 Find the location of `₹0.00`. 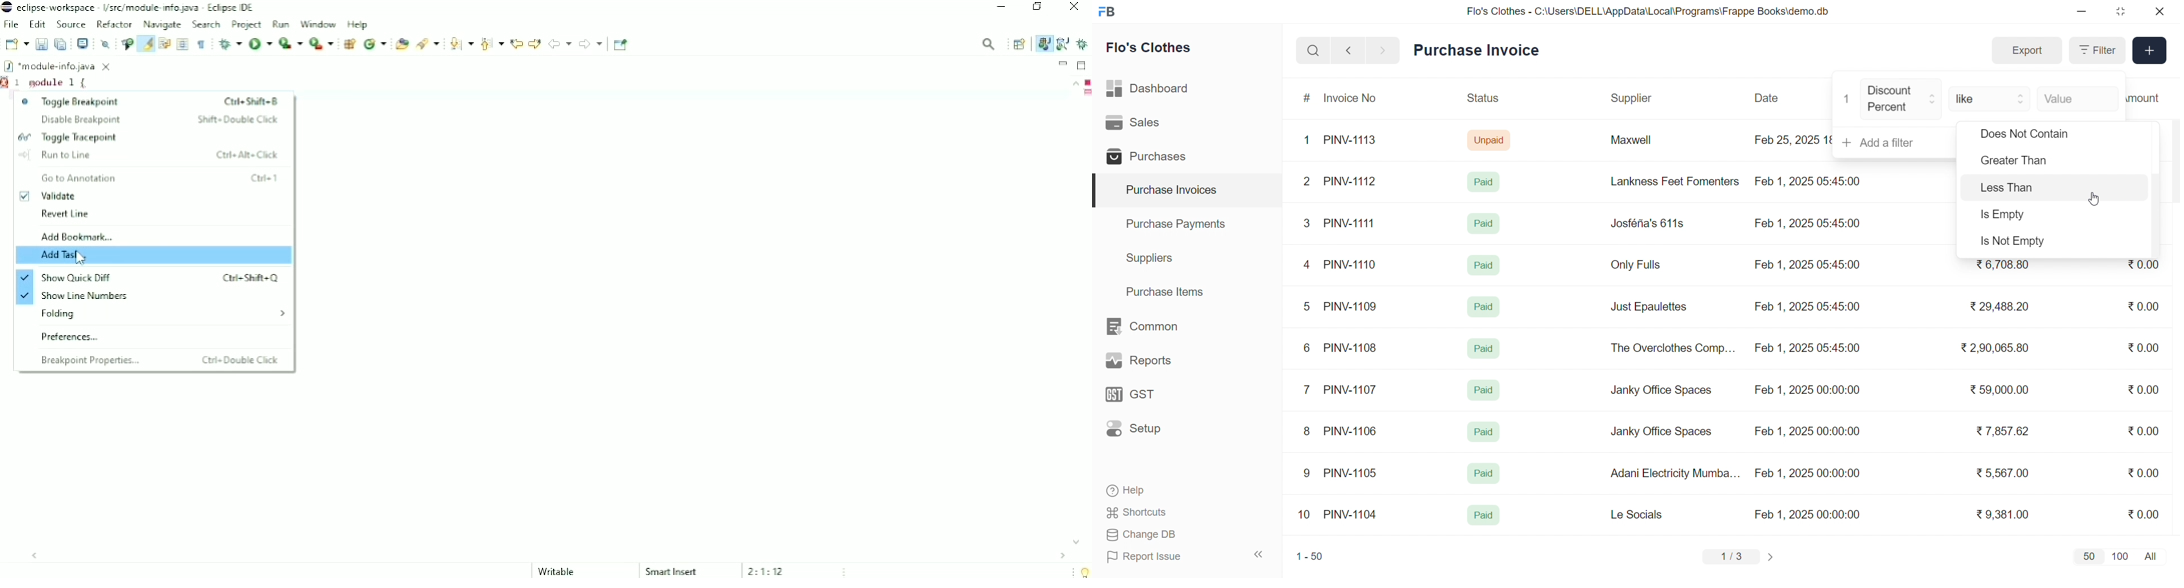

₹0.00 is located at coordinates (2137, 307).